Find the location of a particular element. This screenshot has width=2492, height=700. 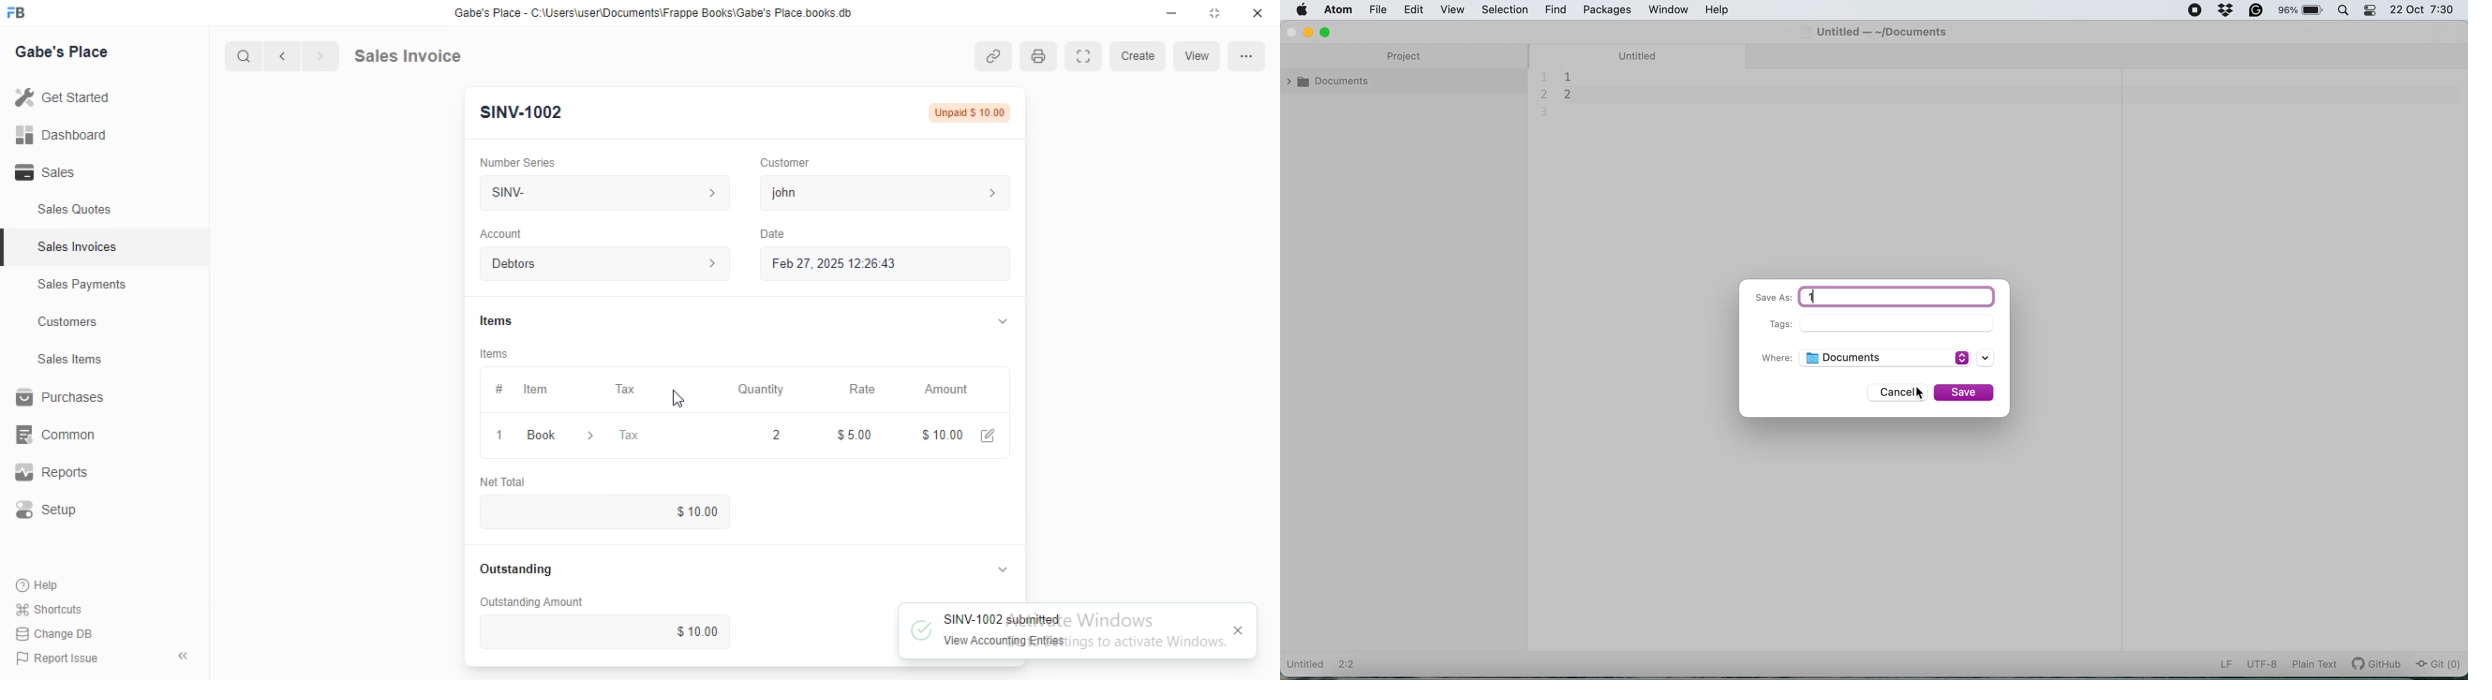

Customer is located at coordinates (784, 163).